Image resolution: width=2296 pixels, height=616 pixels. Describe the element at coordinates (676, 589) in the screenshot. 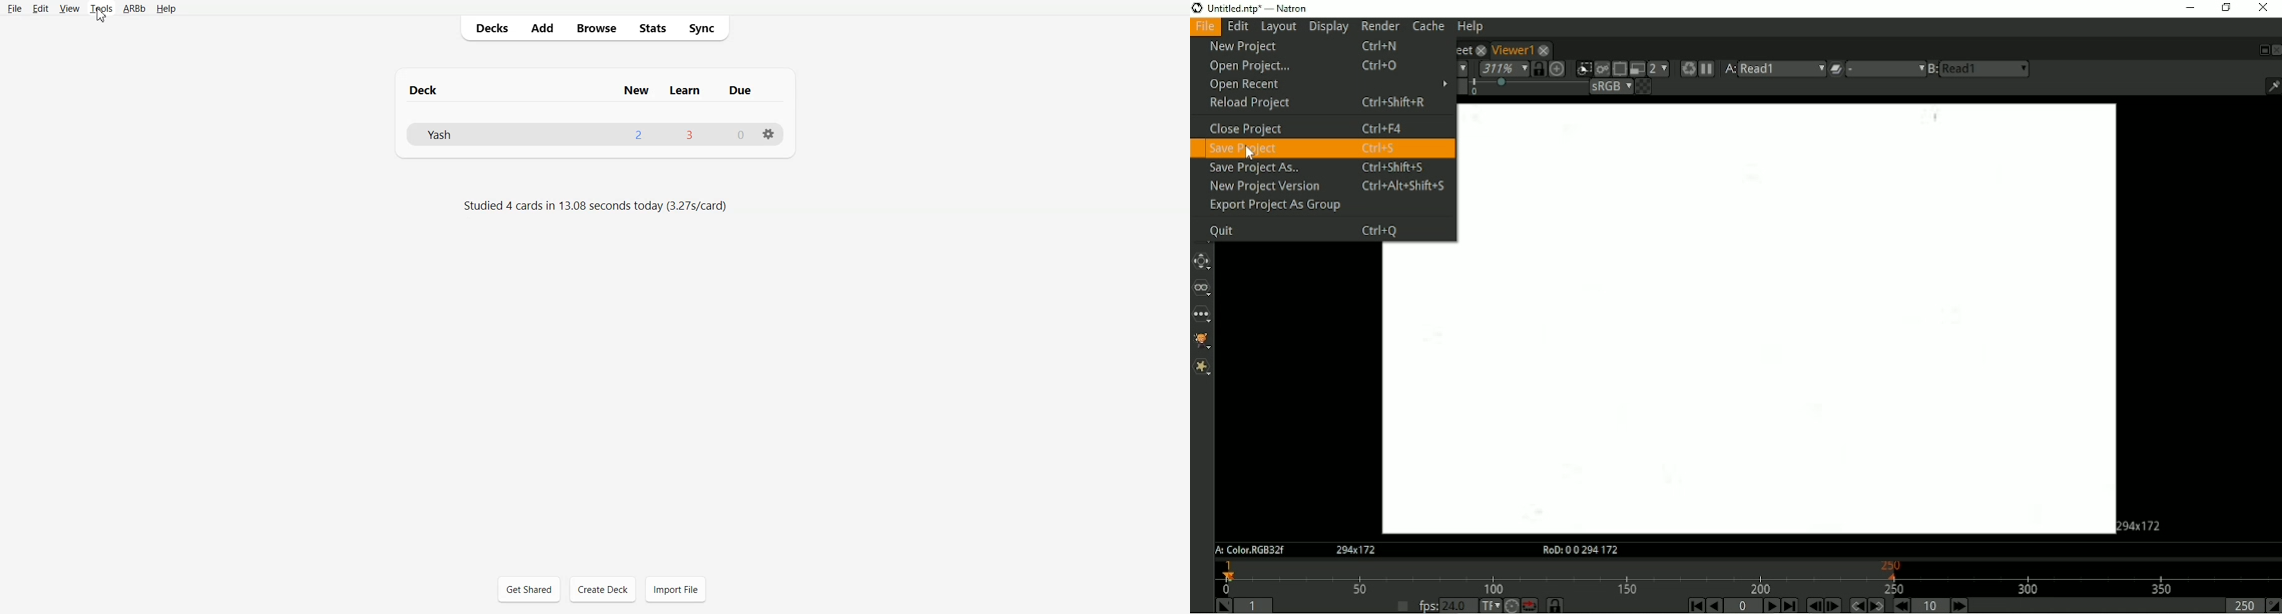

I see `Import File` at that location.